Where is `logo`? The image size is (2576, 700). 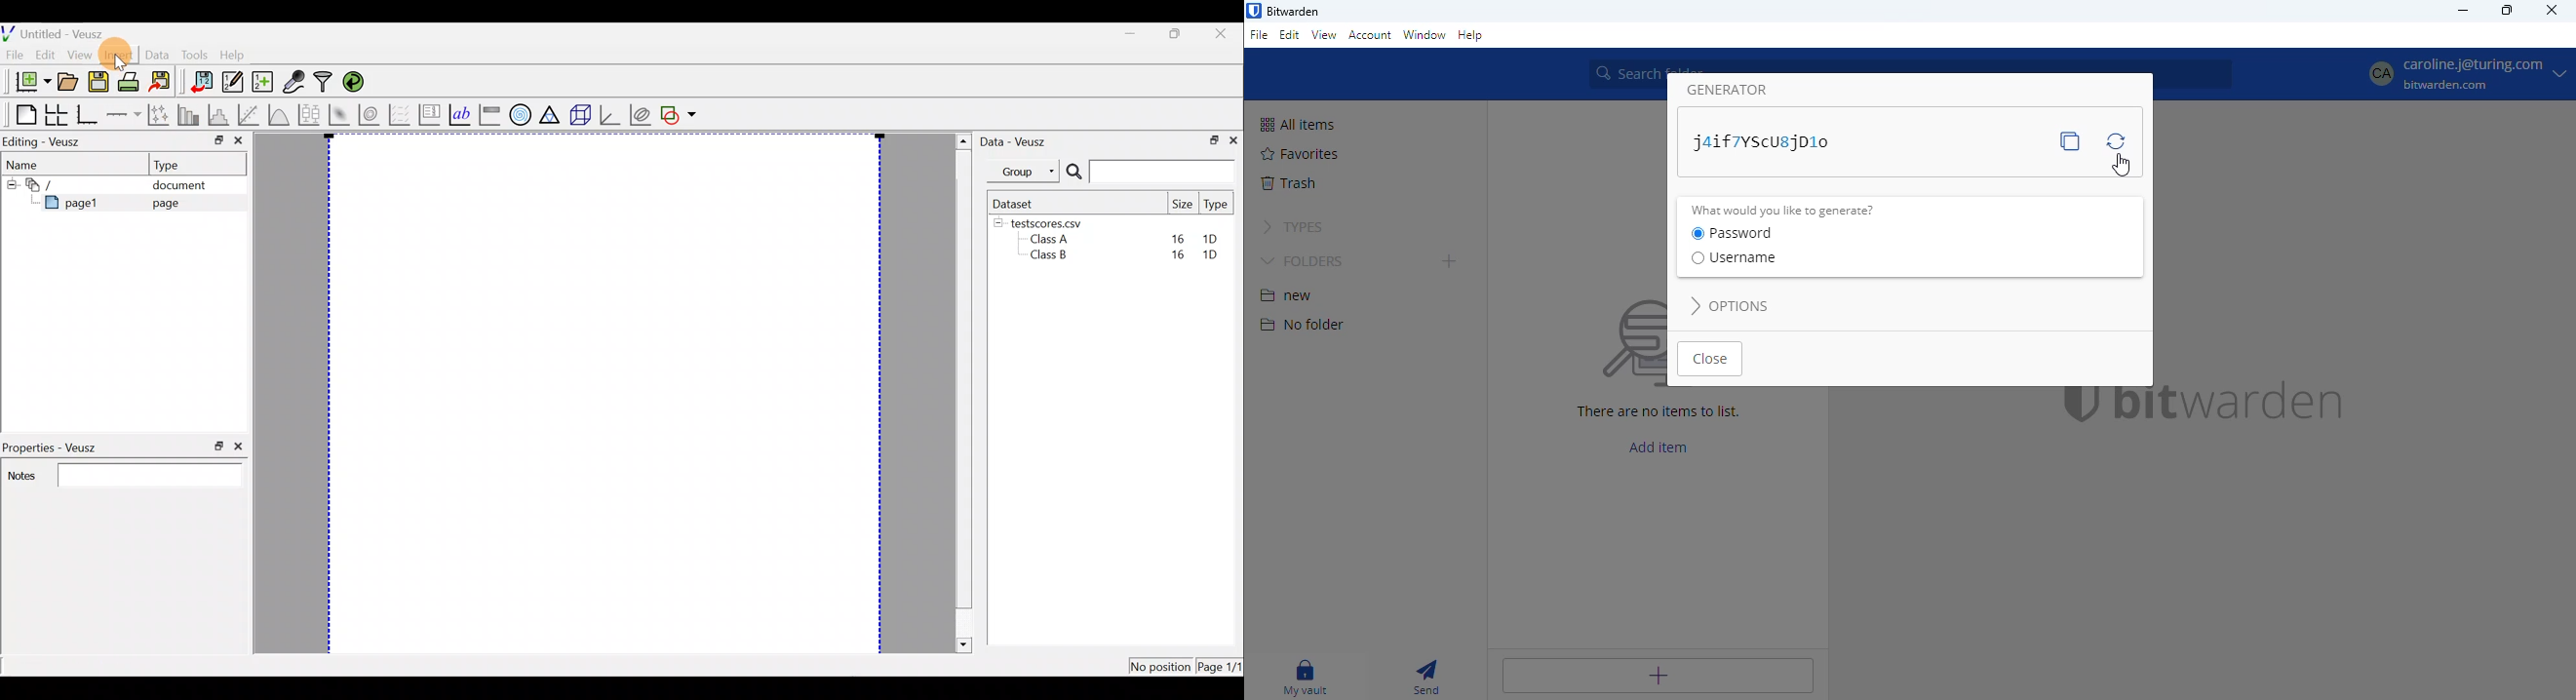
logo is located at coordinates (1254, 10).